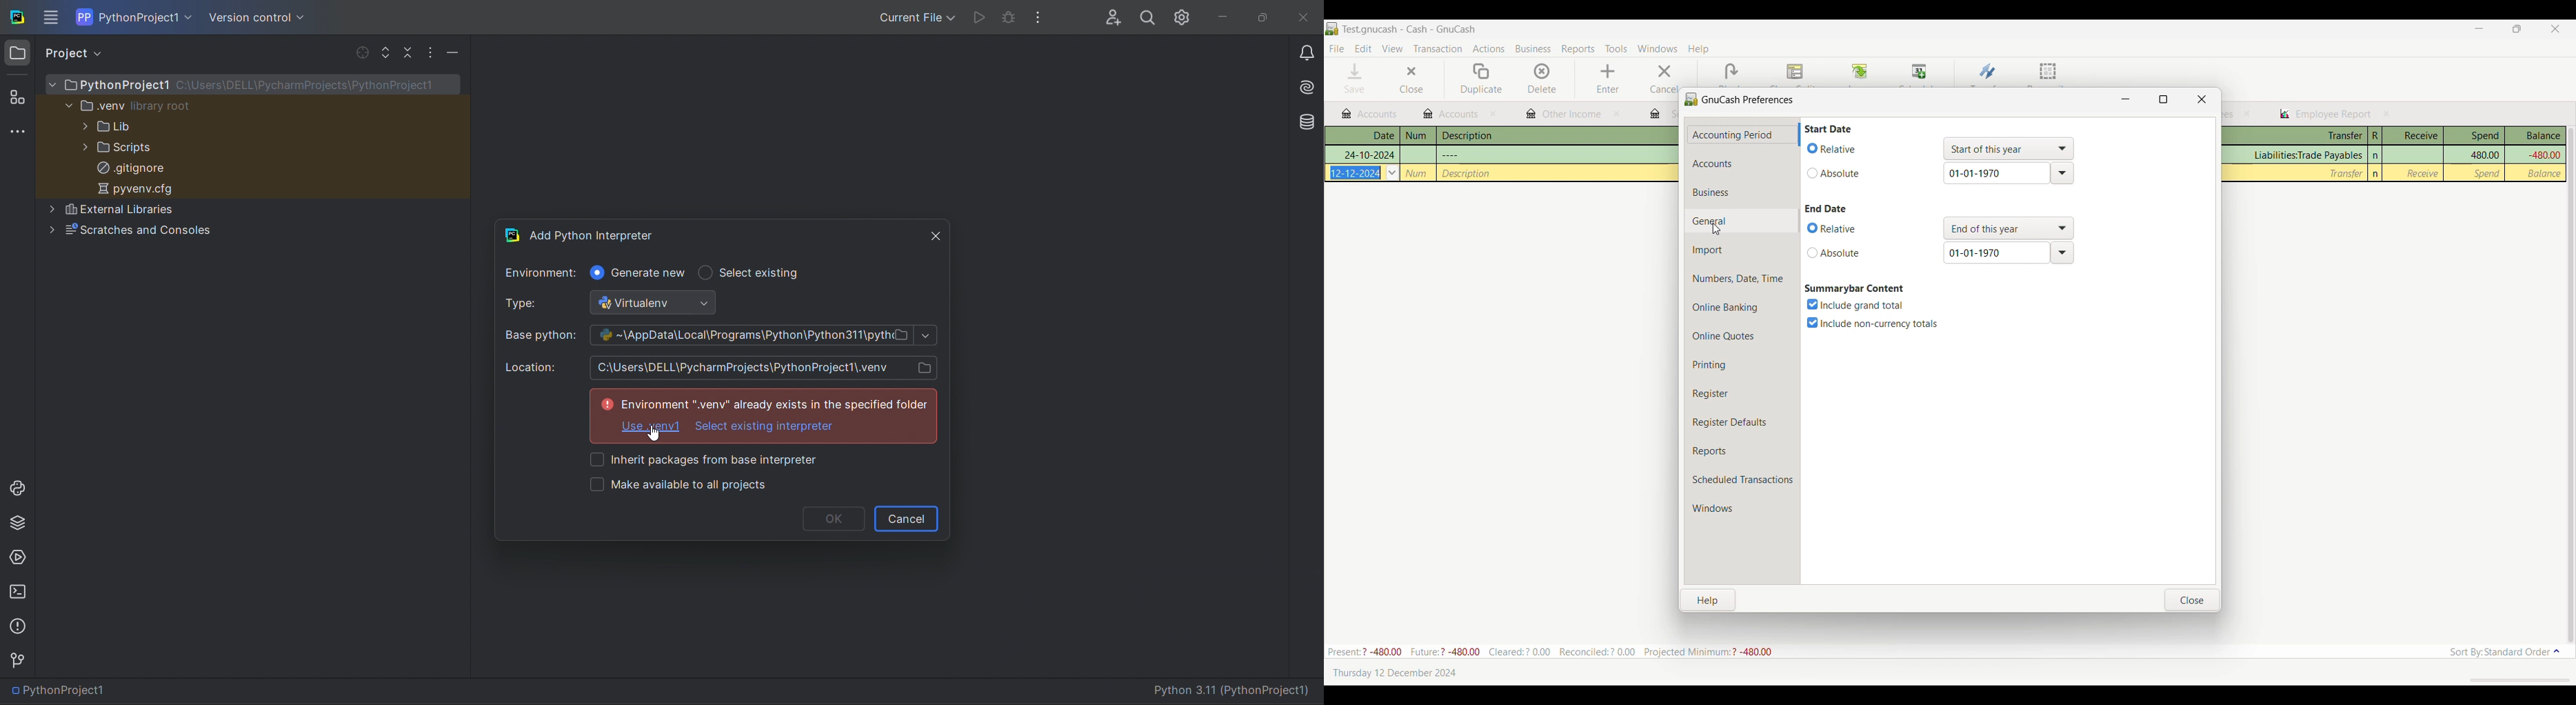 The image size is (2576, 728). What do you see at coordinates (410, 51) in the screenshot?
I see `collapse file` at bounding box center [410, 51].